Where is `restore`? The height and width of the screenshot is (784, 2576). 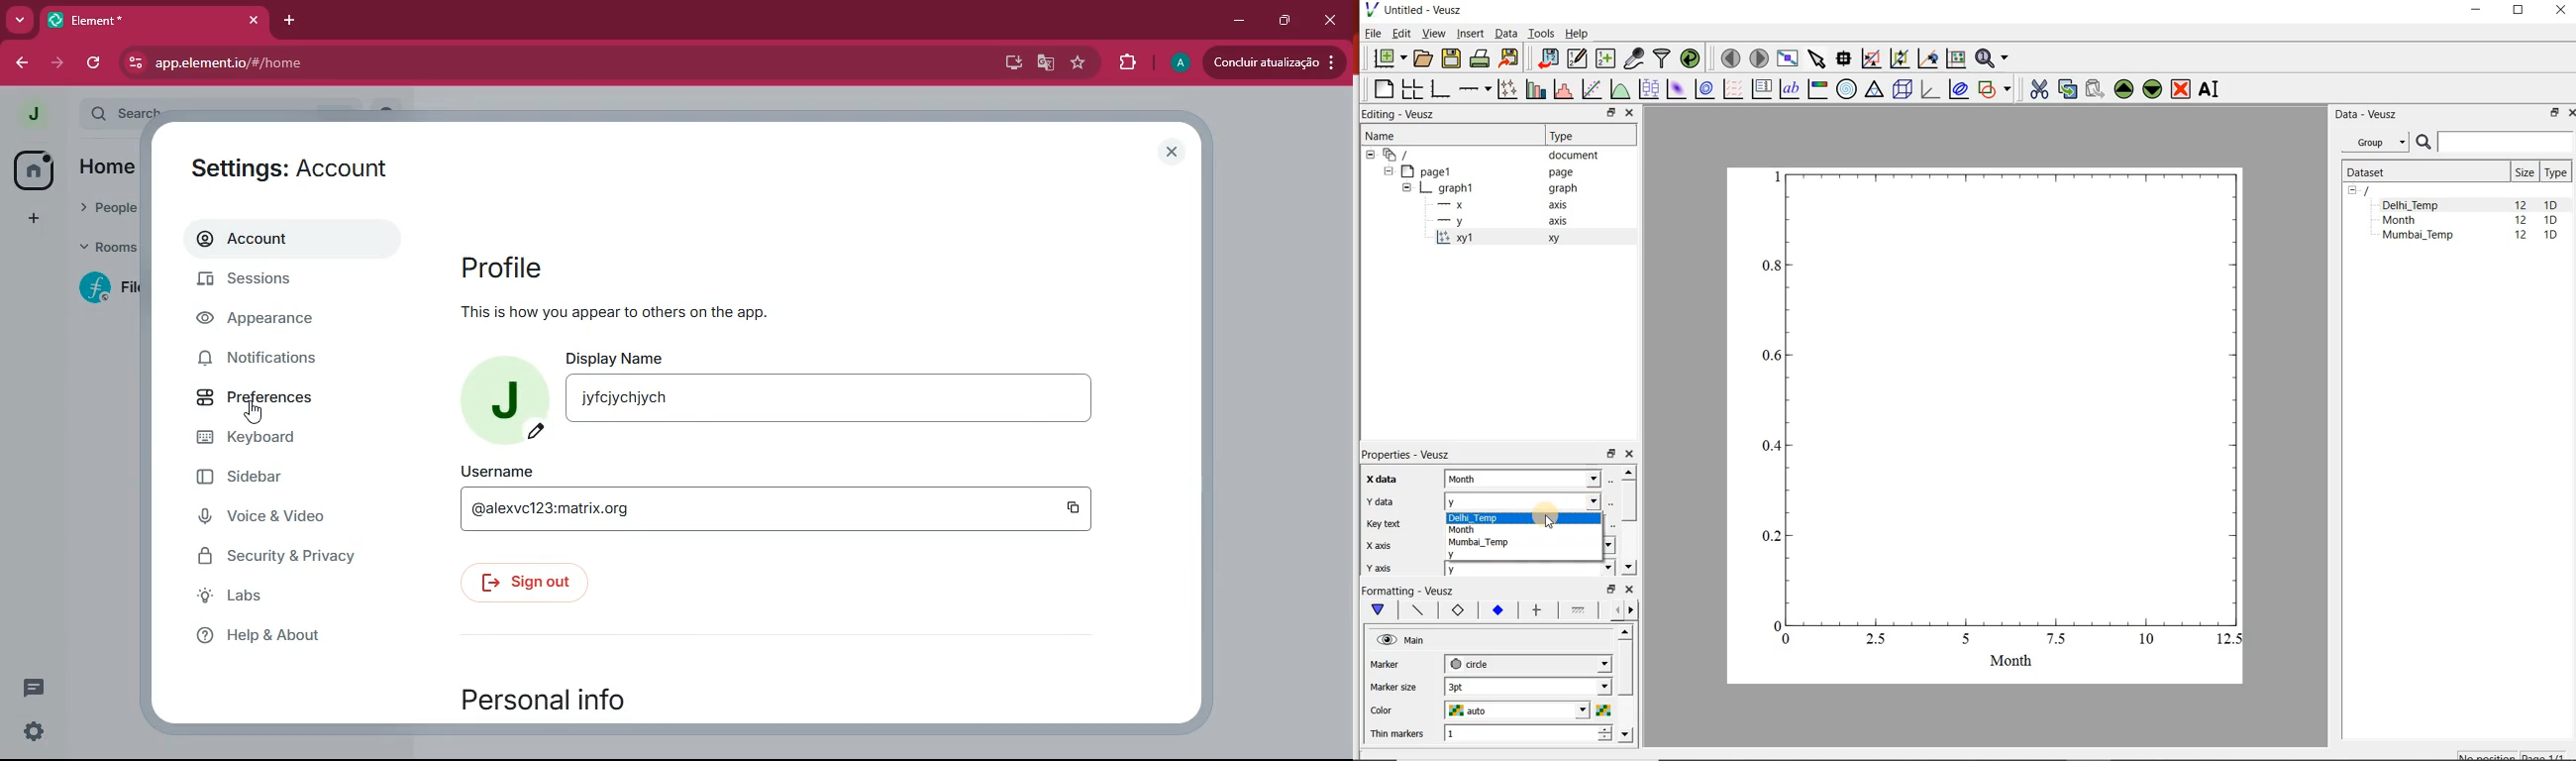 restore is located at coordinates (1613, 588).